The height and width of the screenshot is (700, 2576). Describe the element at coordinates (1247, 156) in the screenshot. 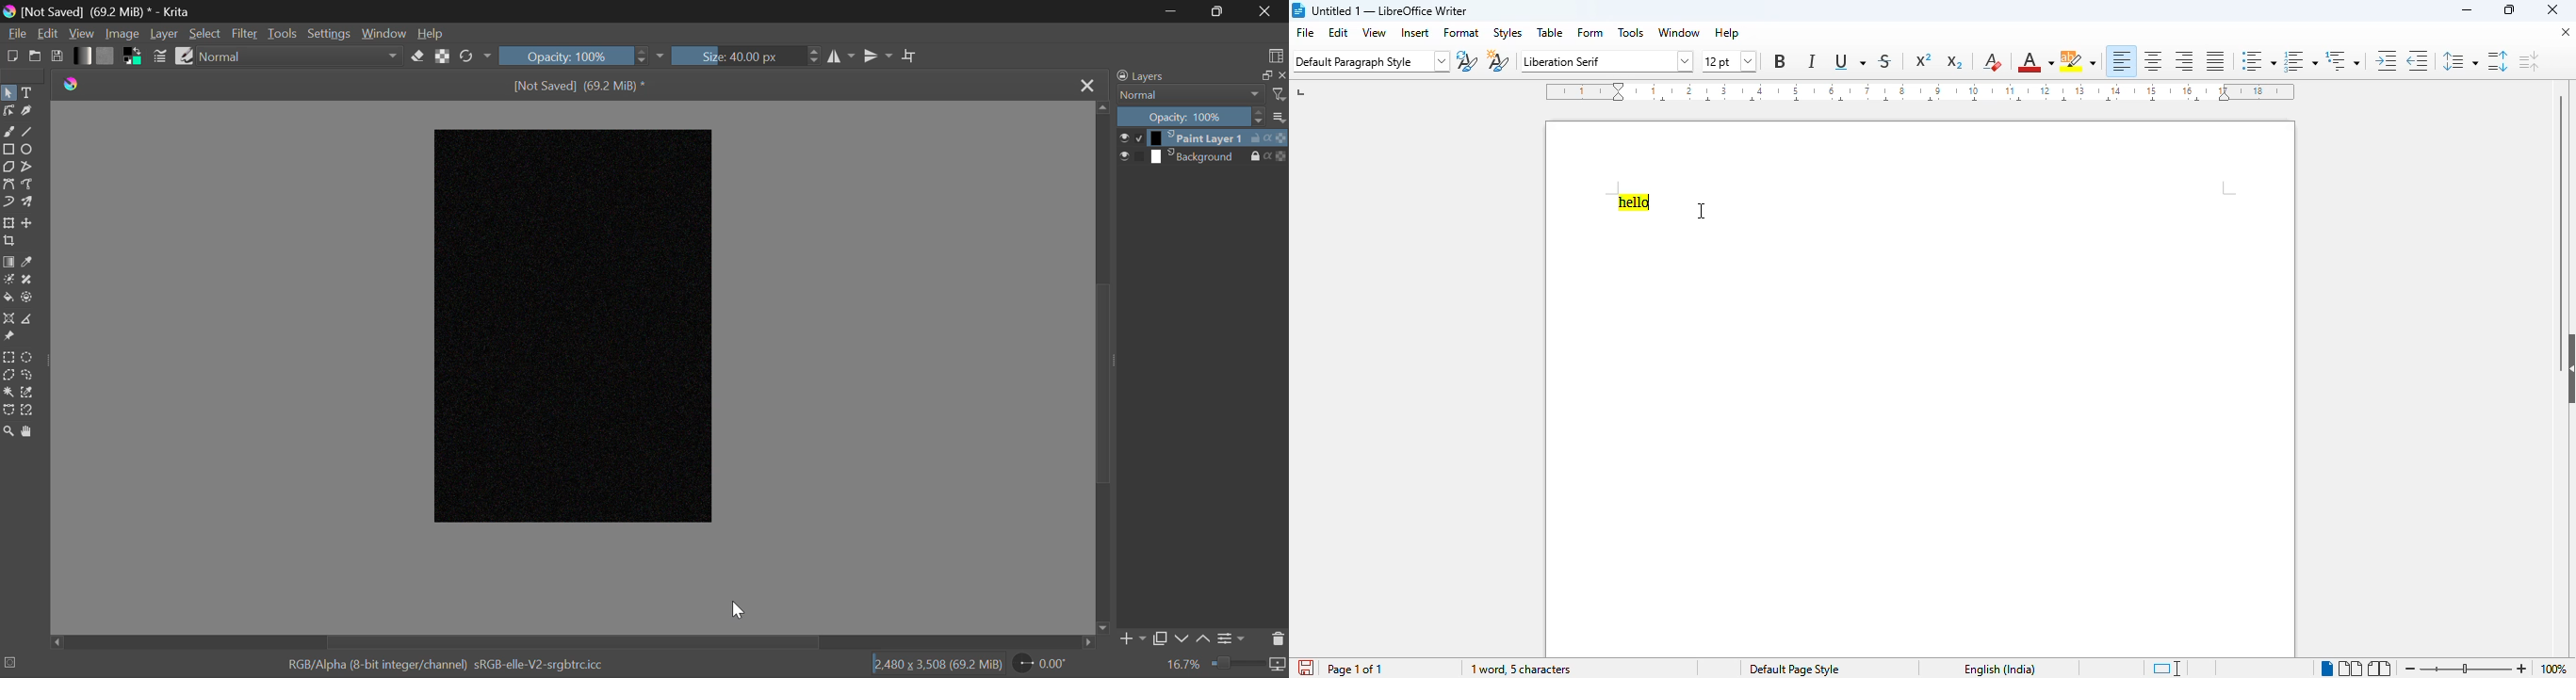

I see `lock` at that location.